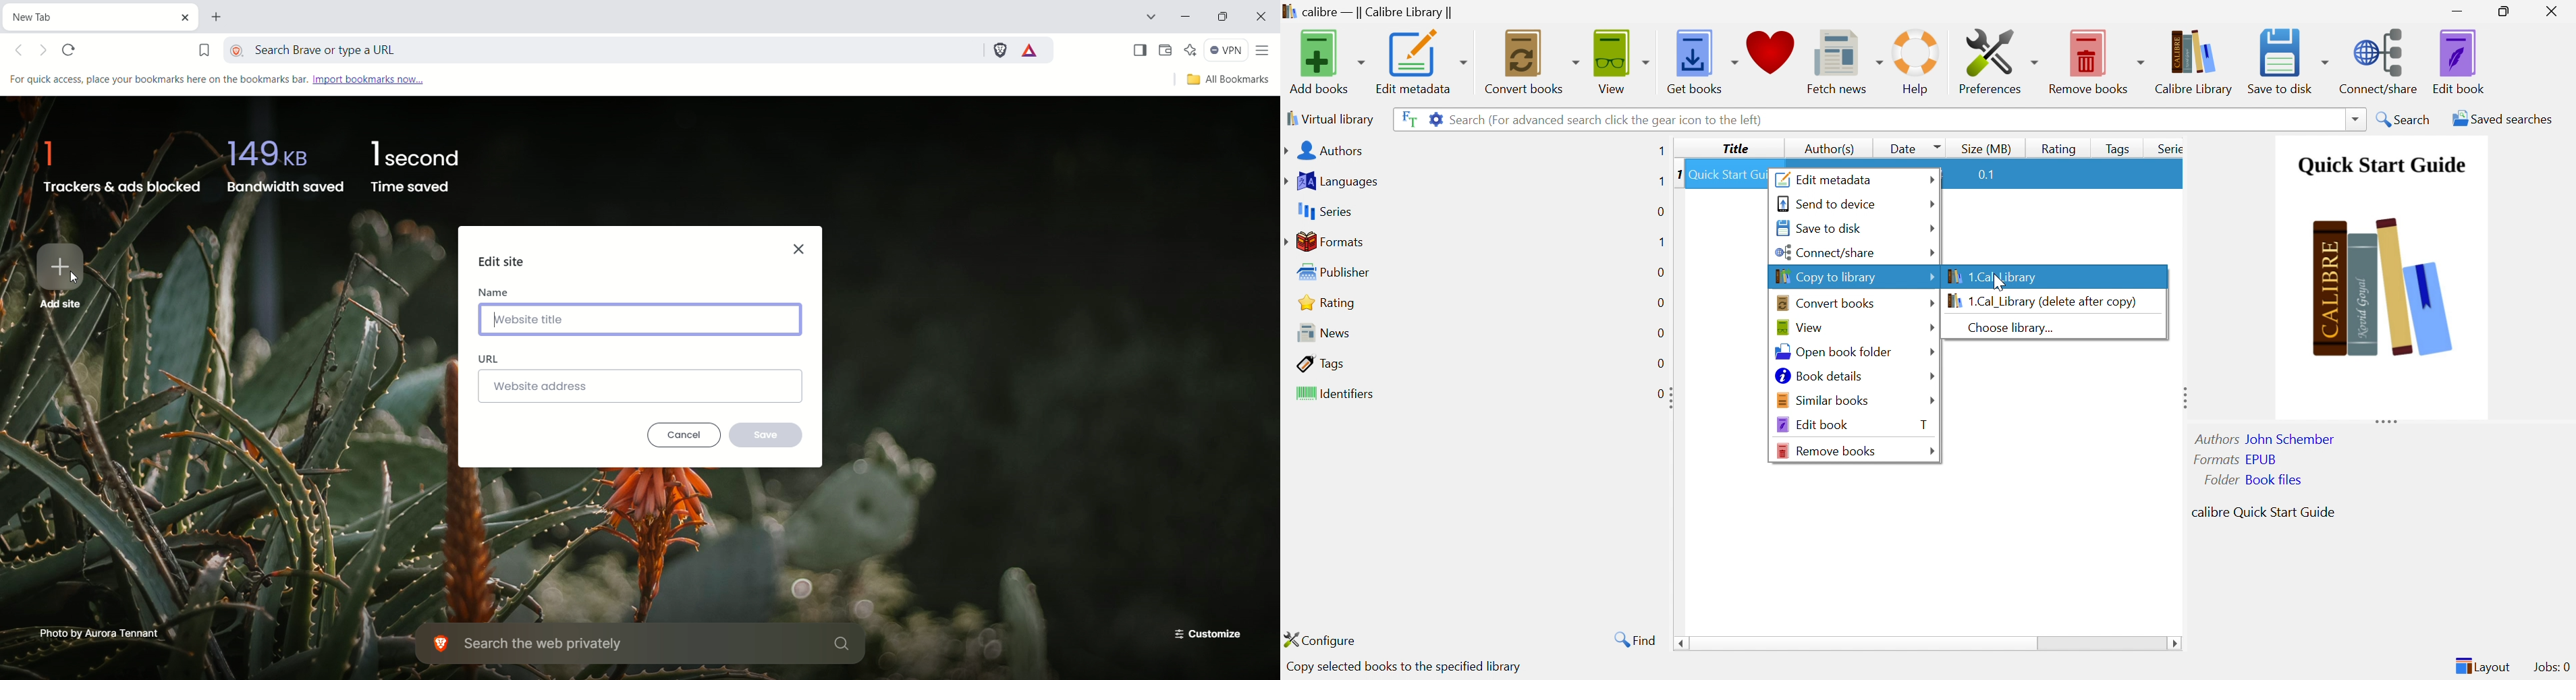 The width and height of the screenshot is (2576, 700). What do you see at coordinates (1319, 362) in the screenshot?
I see `Tags` at bounding box center [1319, 362].